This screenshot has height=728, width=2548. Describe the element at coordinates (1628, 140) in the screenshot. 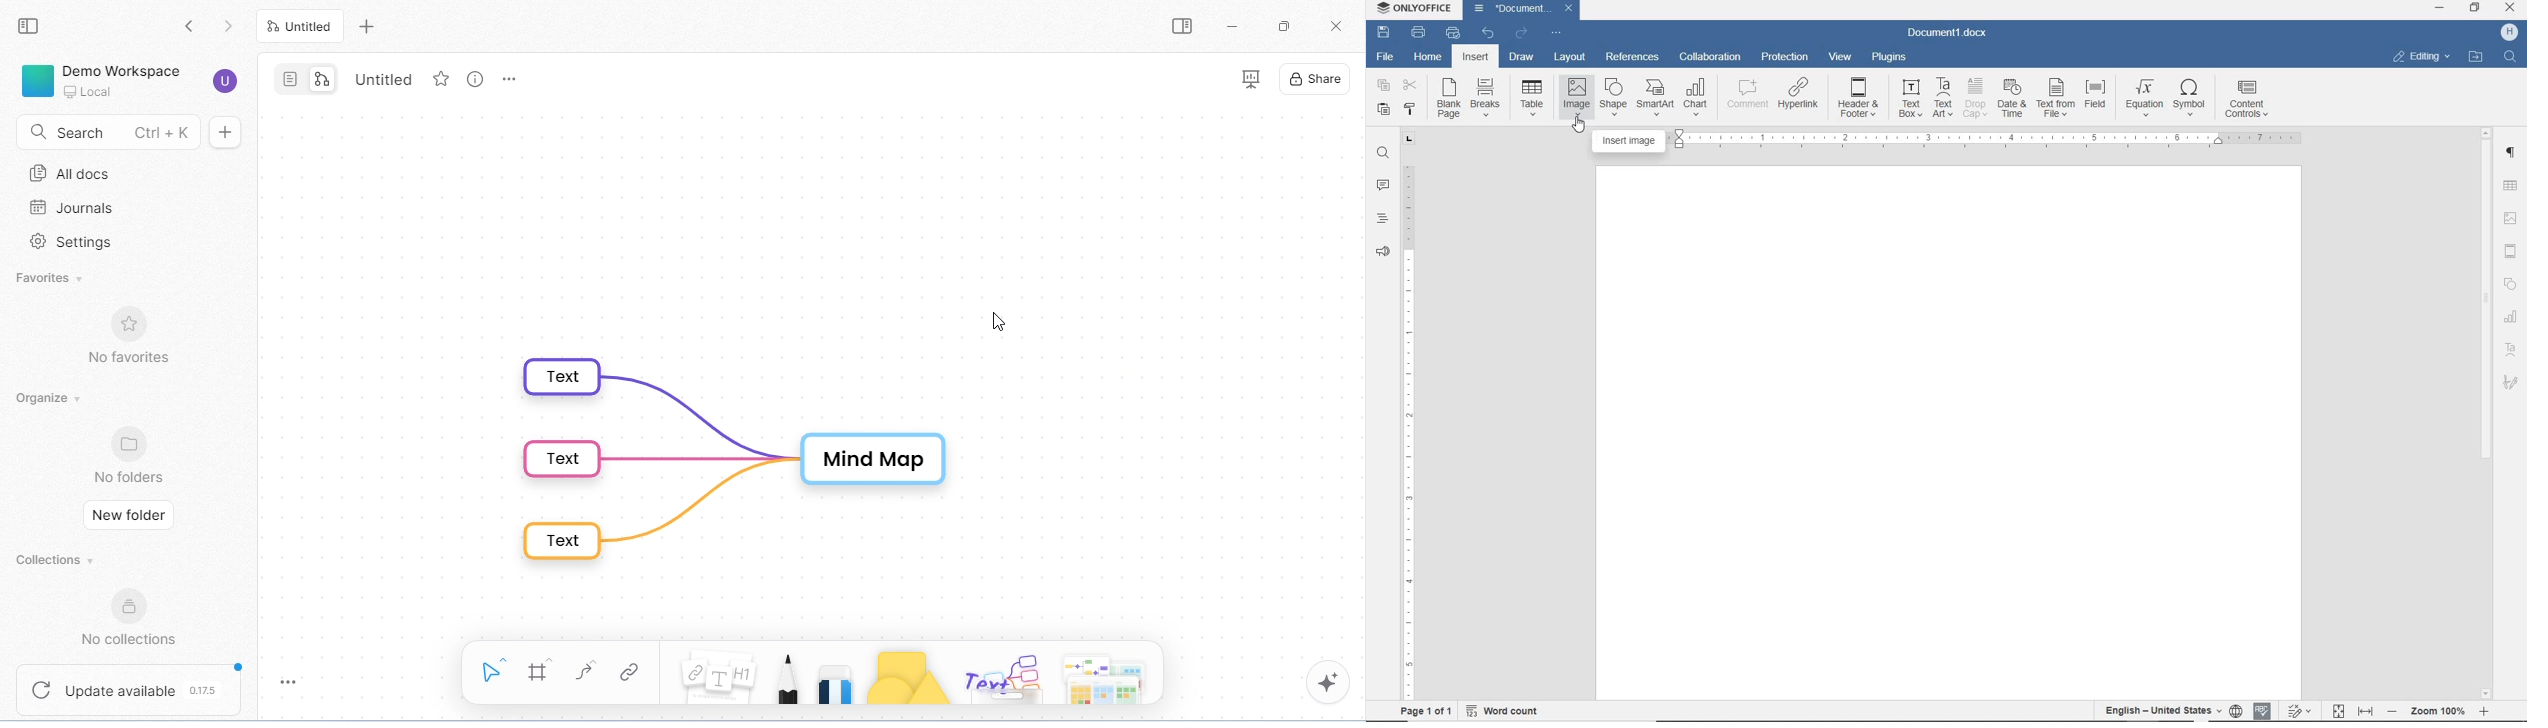

I see `insert image` at that location.